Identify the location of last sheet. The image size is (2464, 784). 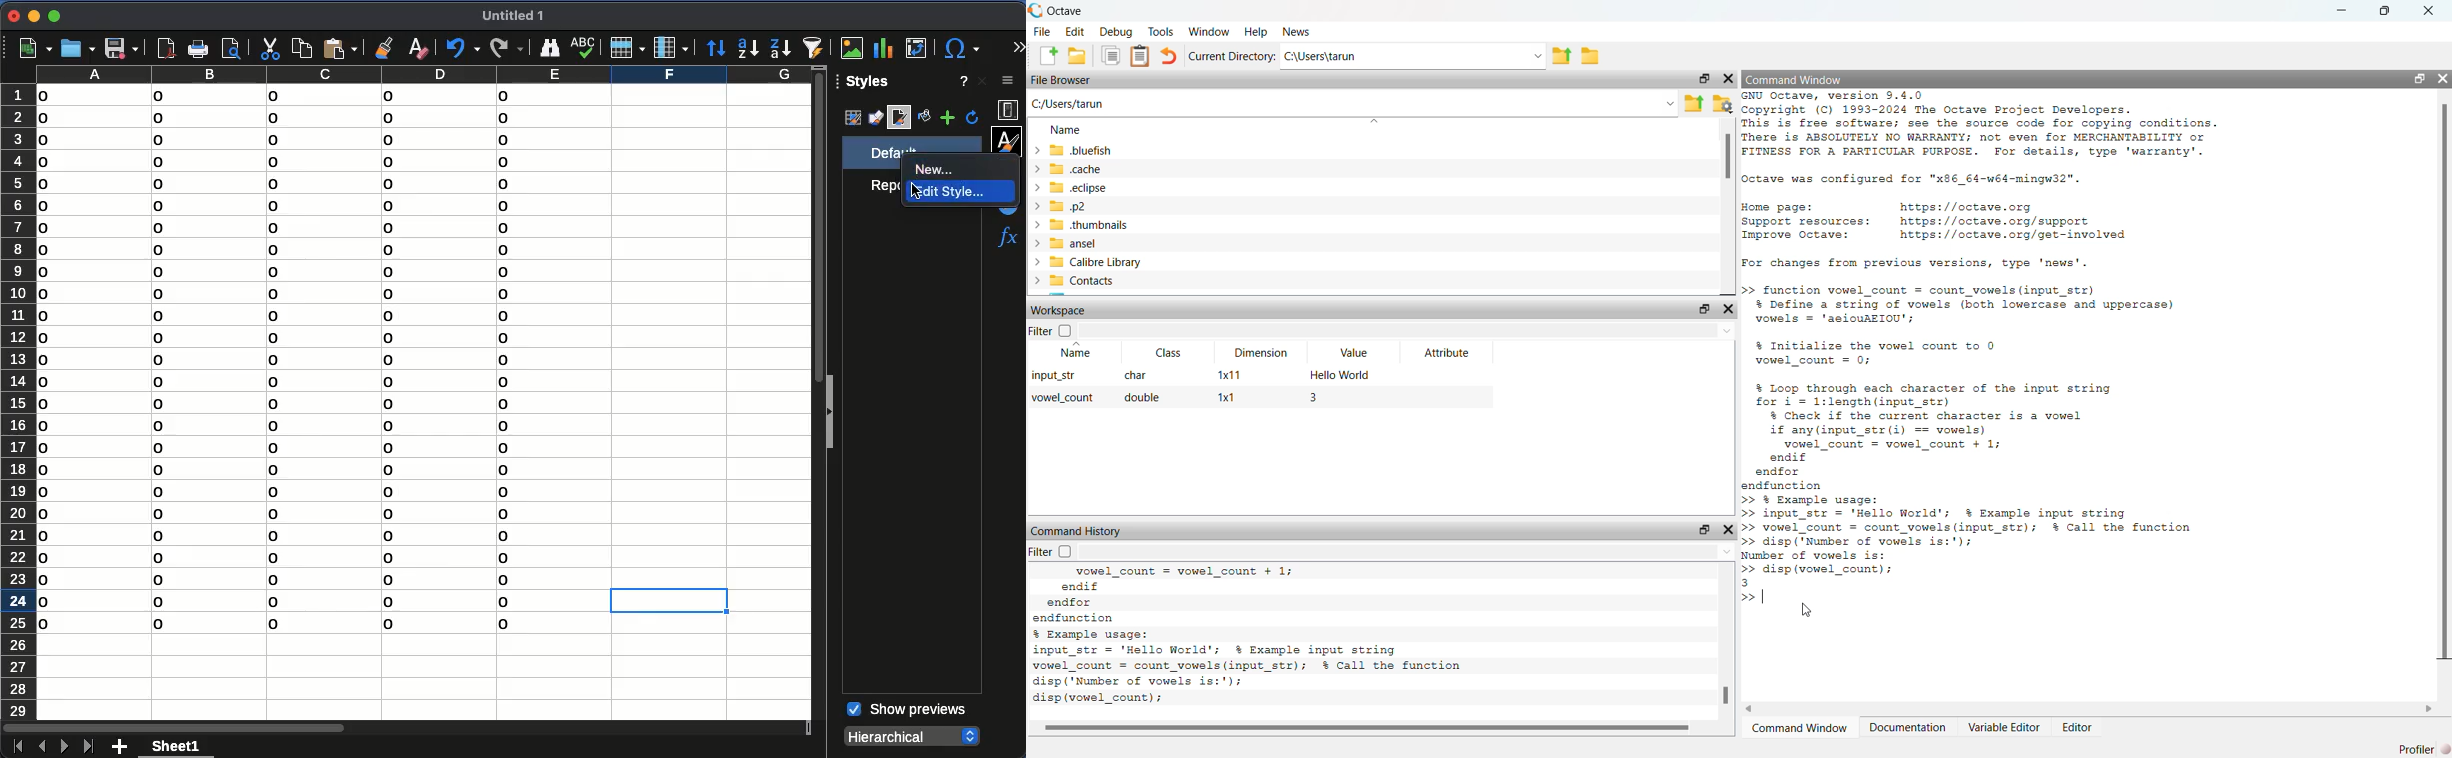
(88, 745).